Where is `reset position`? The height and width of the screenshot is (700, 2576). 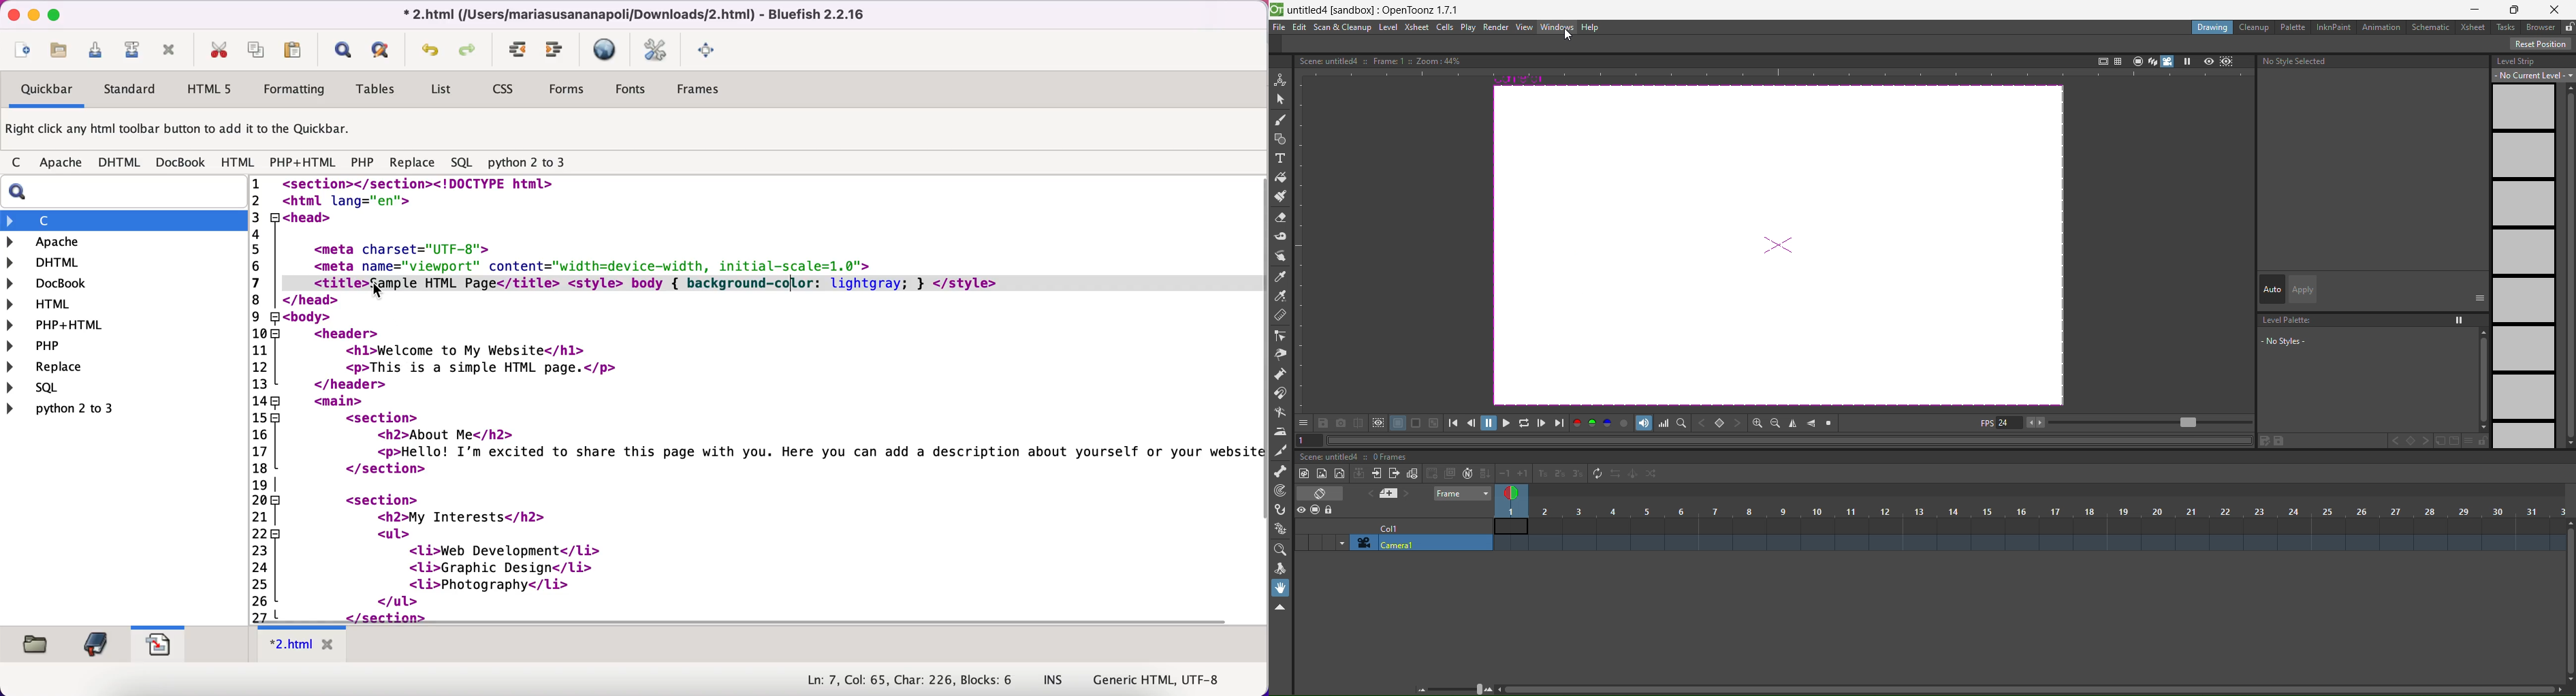
reset position is located at coordinates (2542, 44).